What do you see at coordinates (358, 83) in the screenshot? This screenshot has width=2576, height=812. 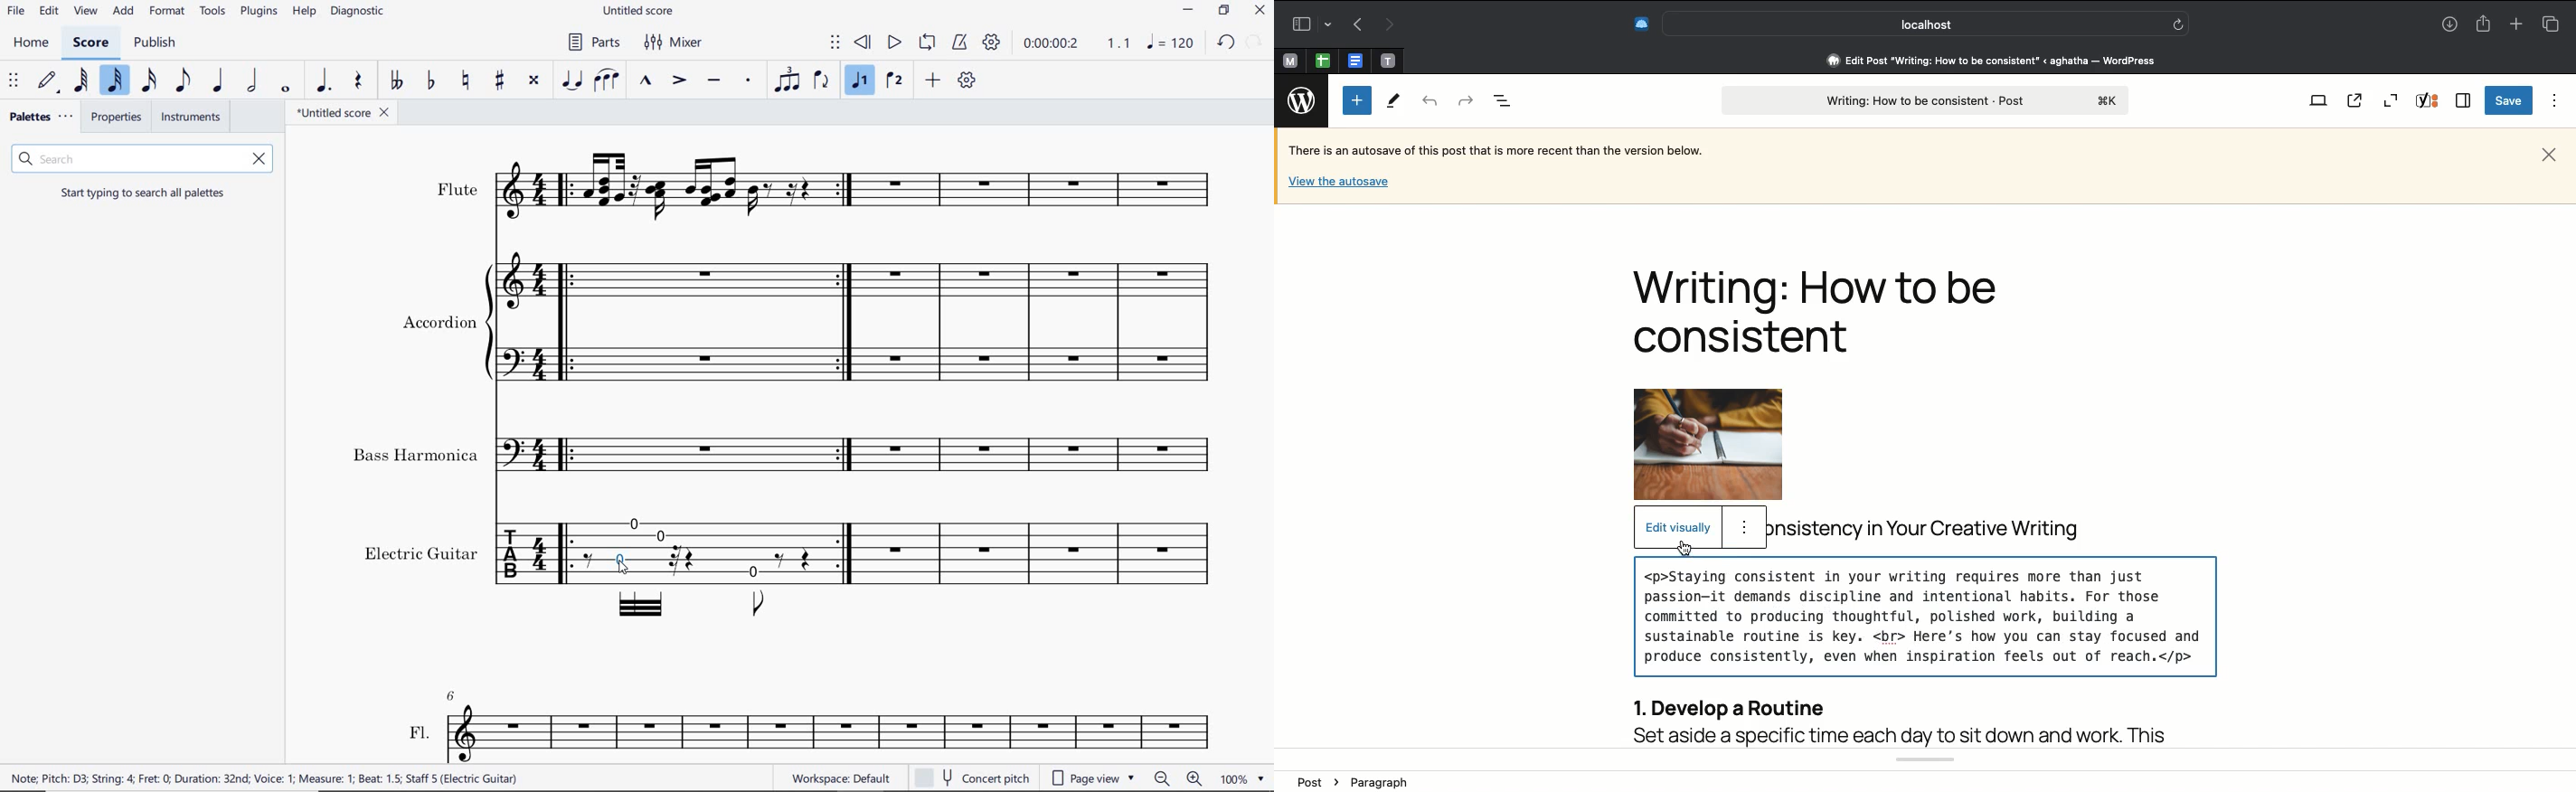 I see `rest` at bounding box center [358, 83].